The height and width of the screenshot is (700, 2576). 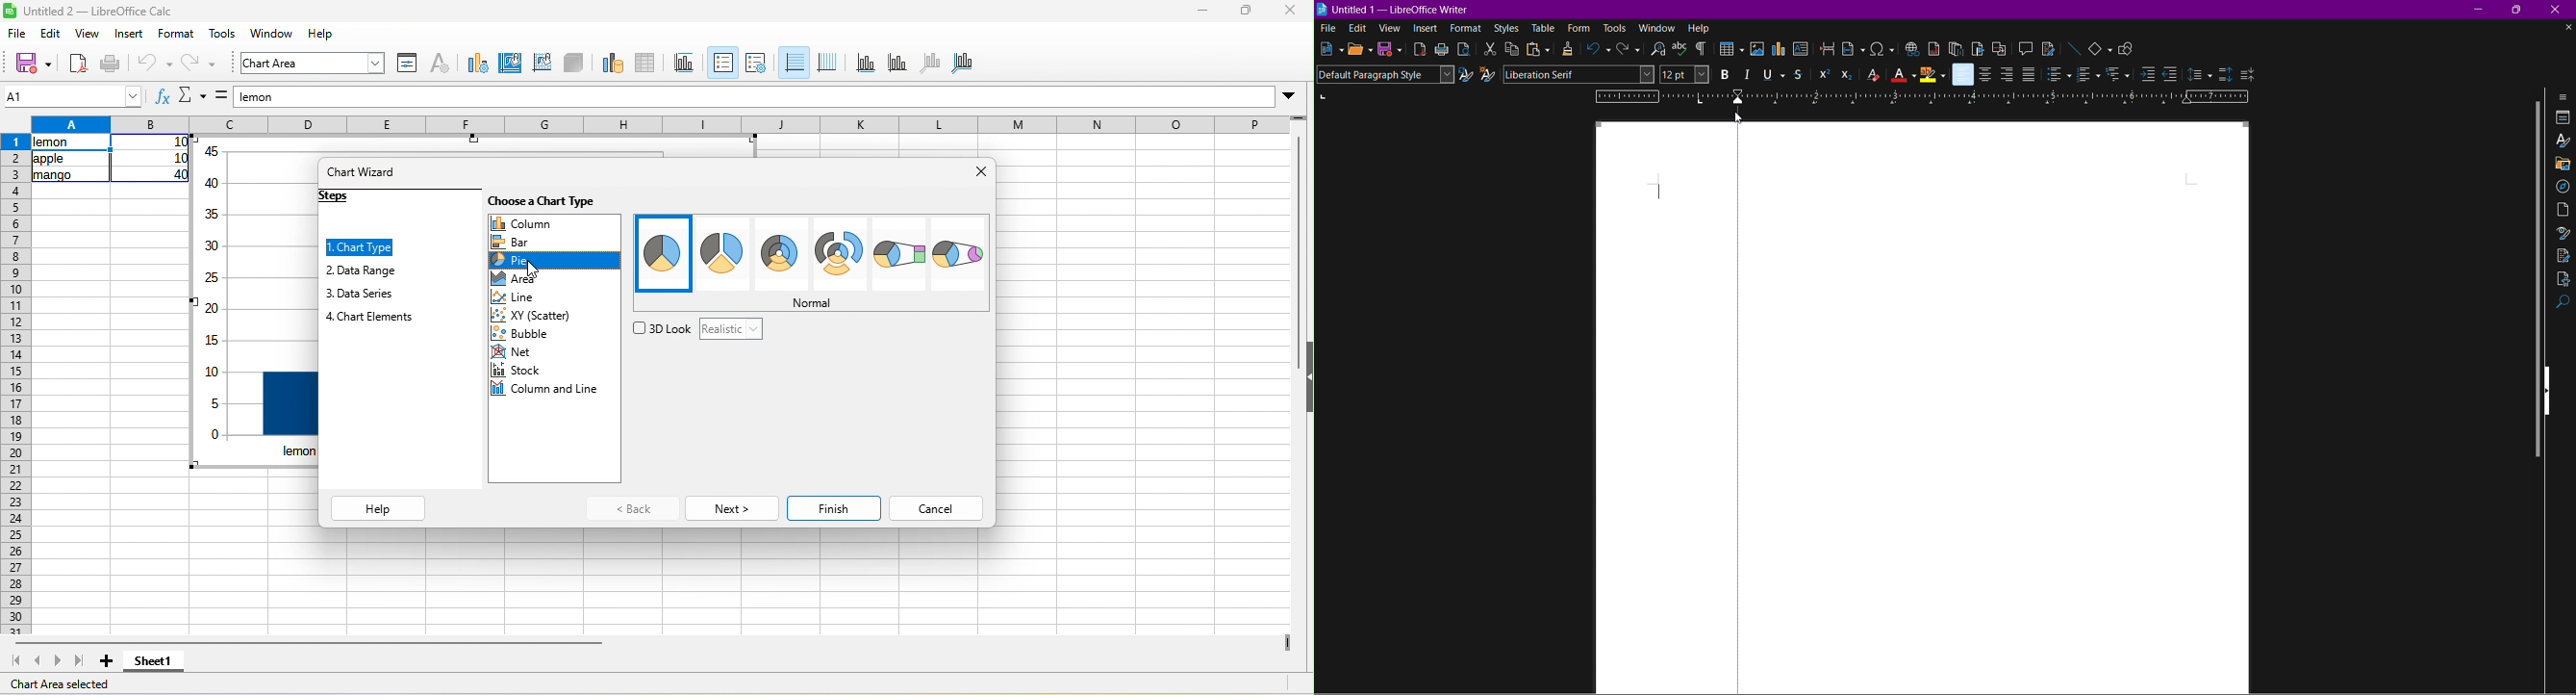 What do you see at coordinates (1933, 48) in the screenshot?
I see `Insert Footnote` at bounding box center [1933, 48].